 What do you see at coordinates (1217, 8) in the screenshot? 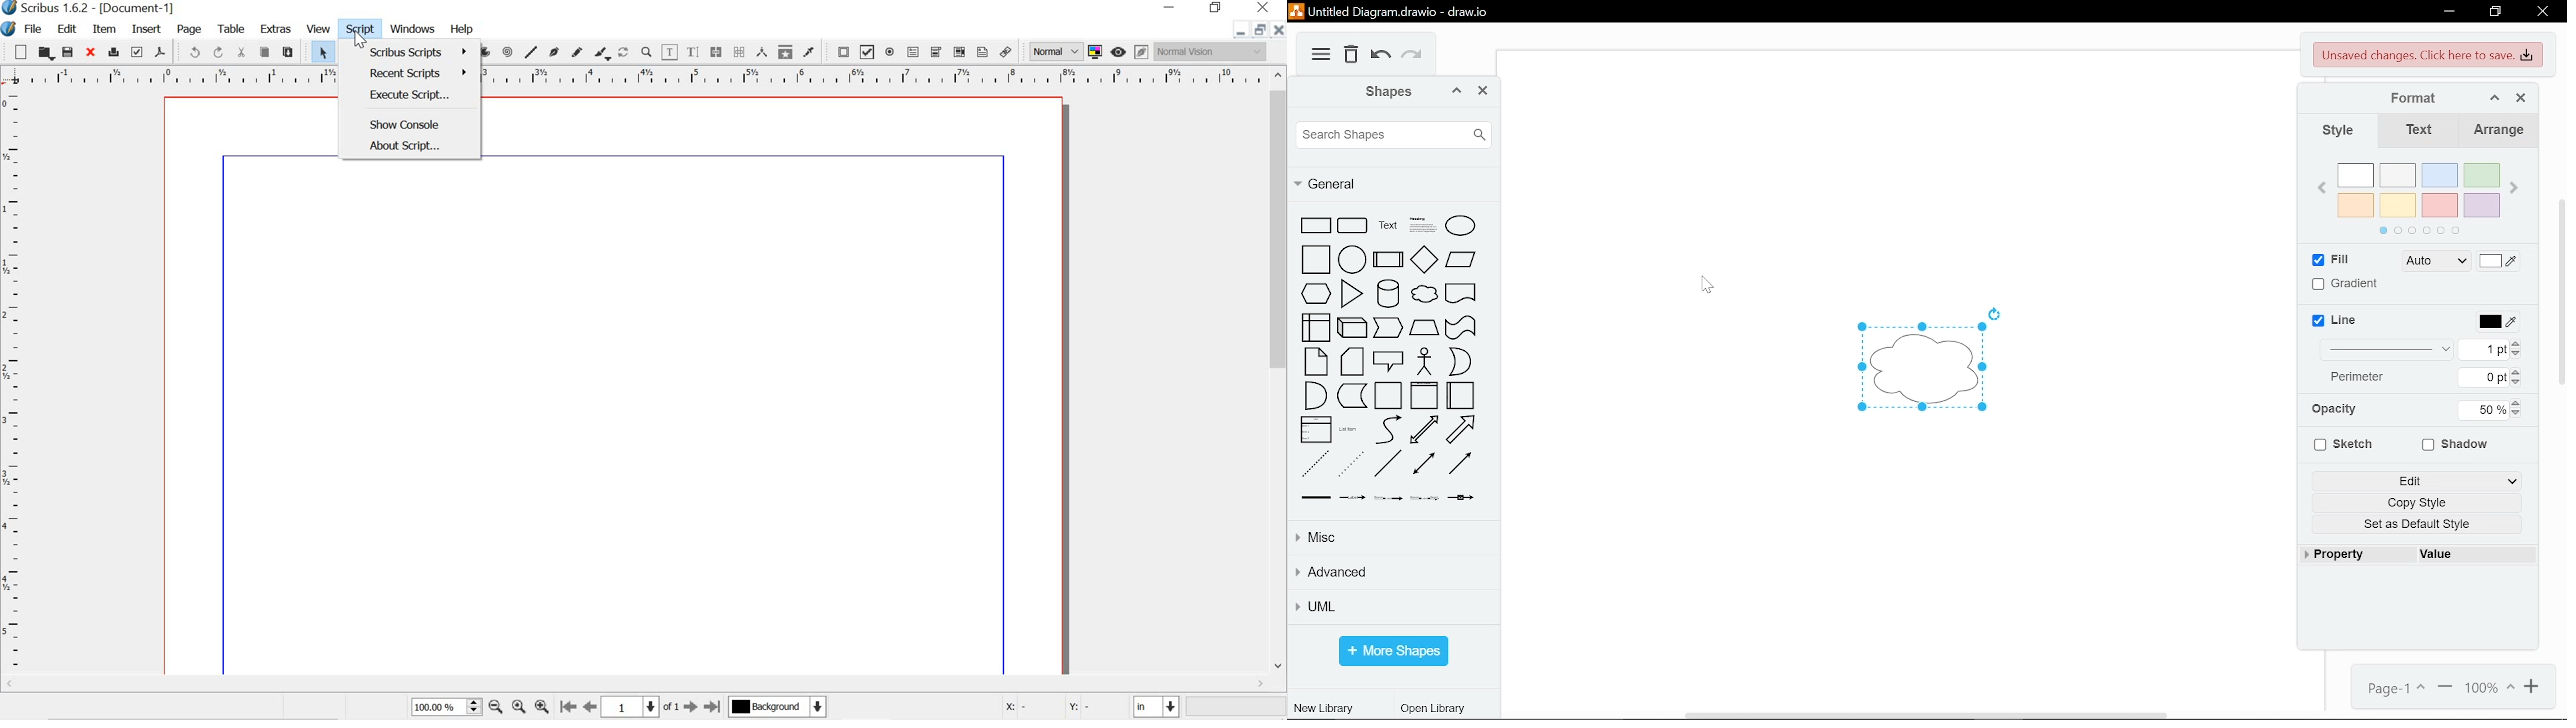
I see `restore down` at bounding box center [1217, 8].